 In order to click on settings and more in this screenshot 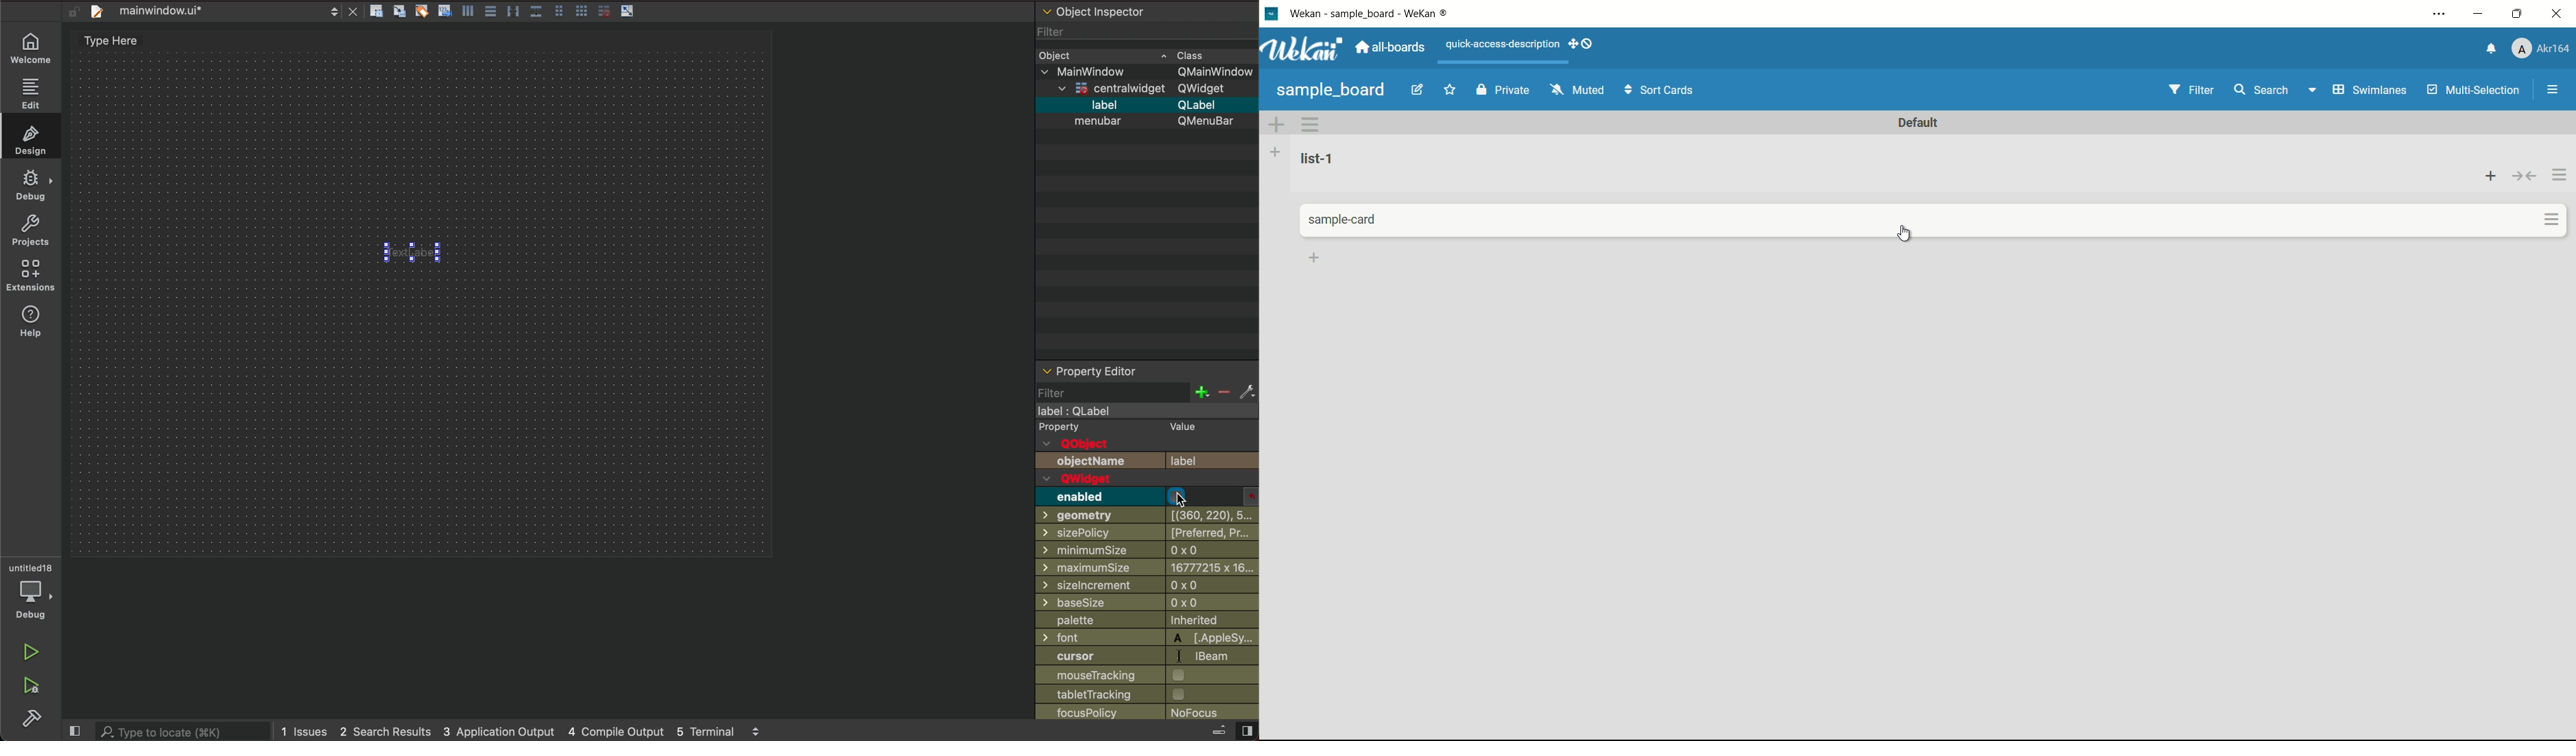, I will do `click(2441, 15)`.